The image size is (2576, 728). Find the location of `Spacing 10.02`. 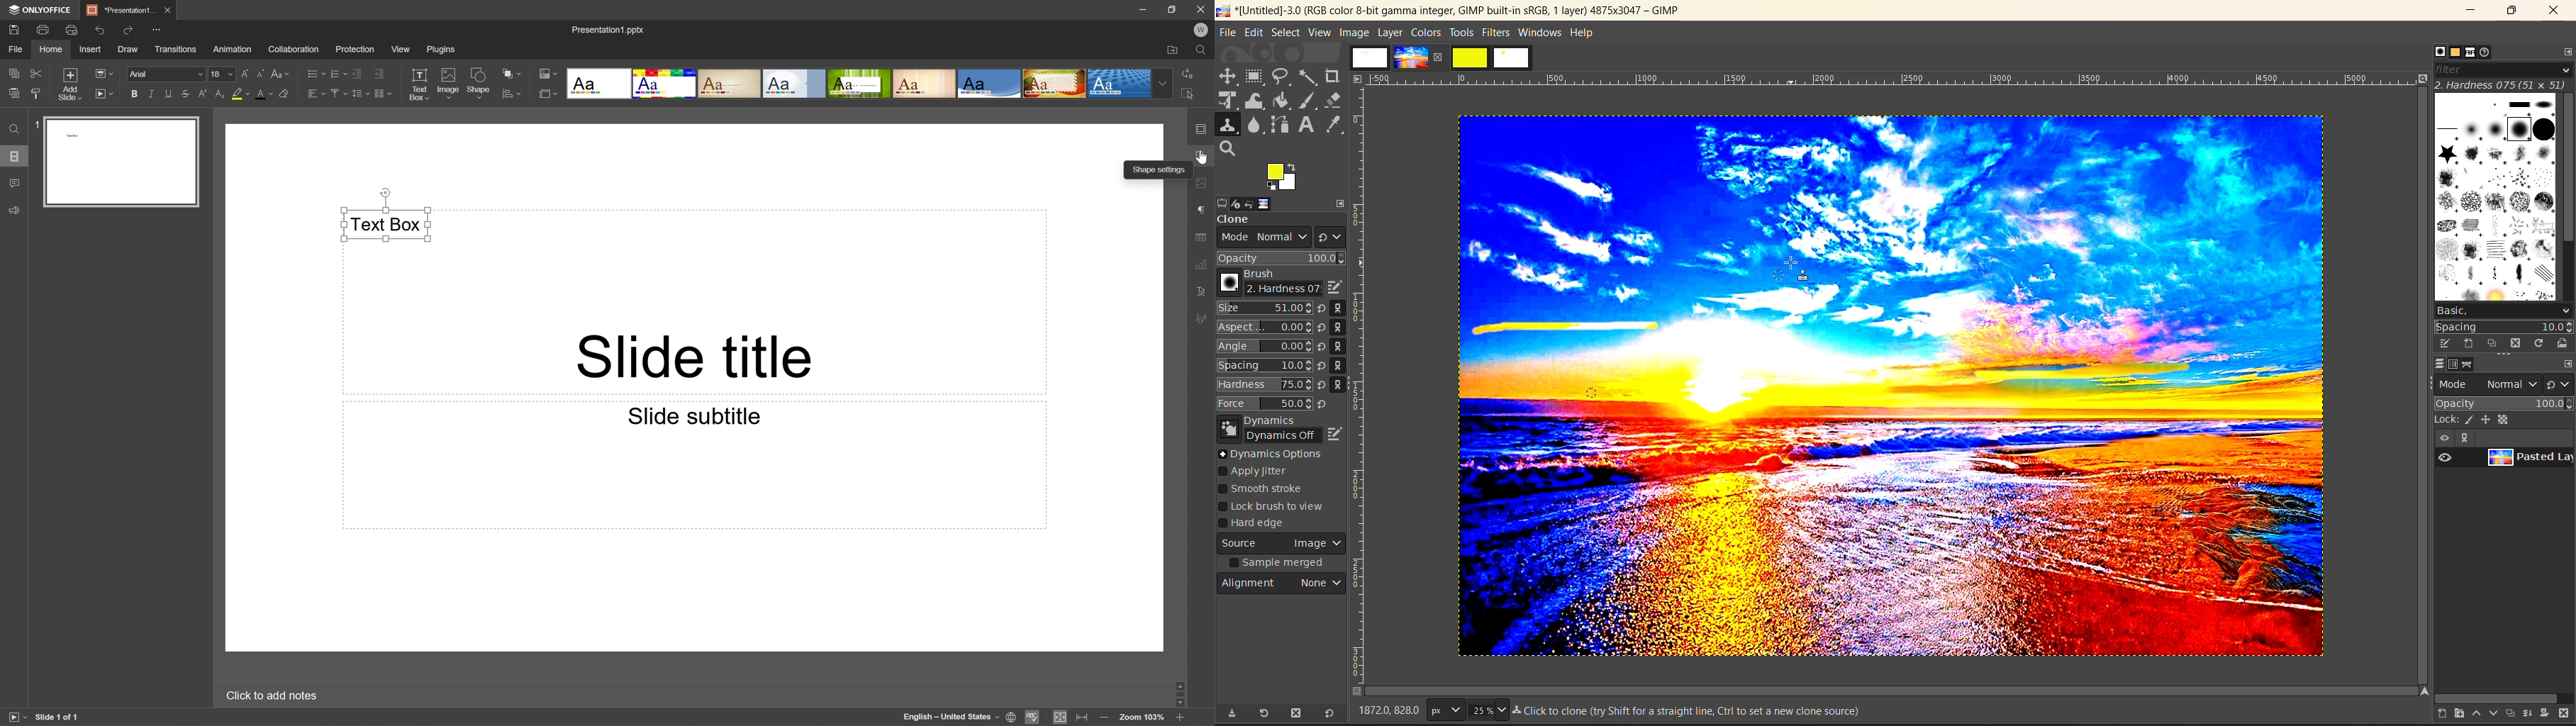

Spacing 10.02 is located at coordinates (1266, 365).